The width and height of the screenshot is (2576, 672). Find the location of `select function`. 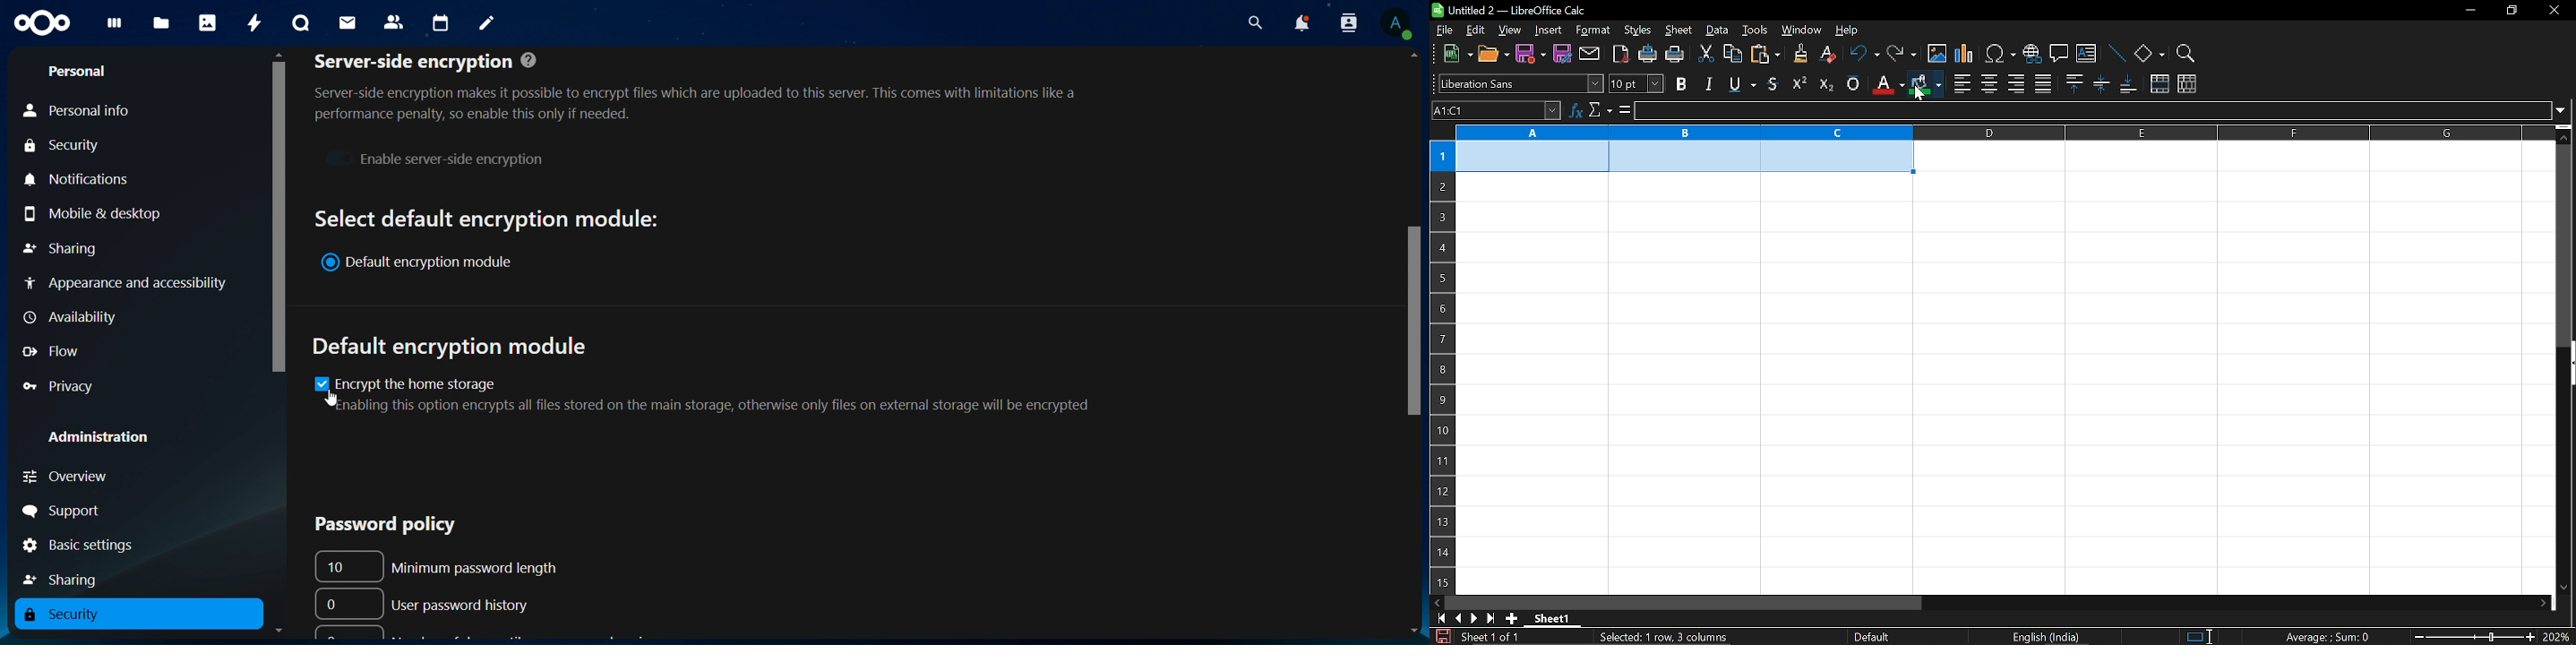

select function is located at coordinates (1600, 111).